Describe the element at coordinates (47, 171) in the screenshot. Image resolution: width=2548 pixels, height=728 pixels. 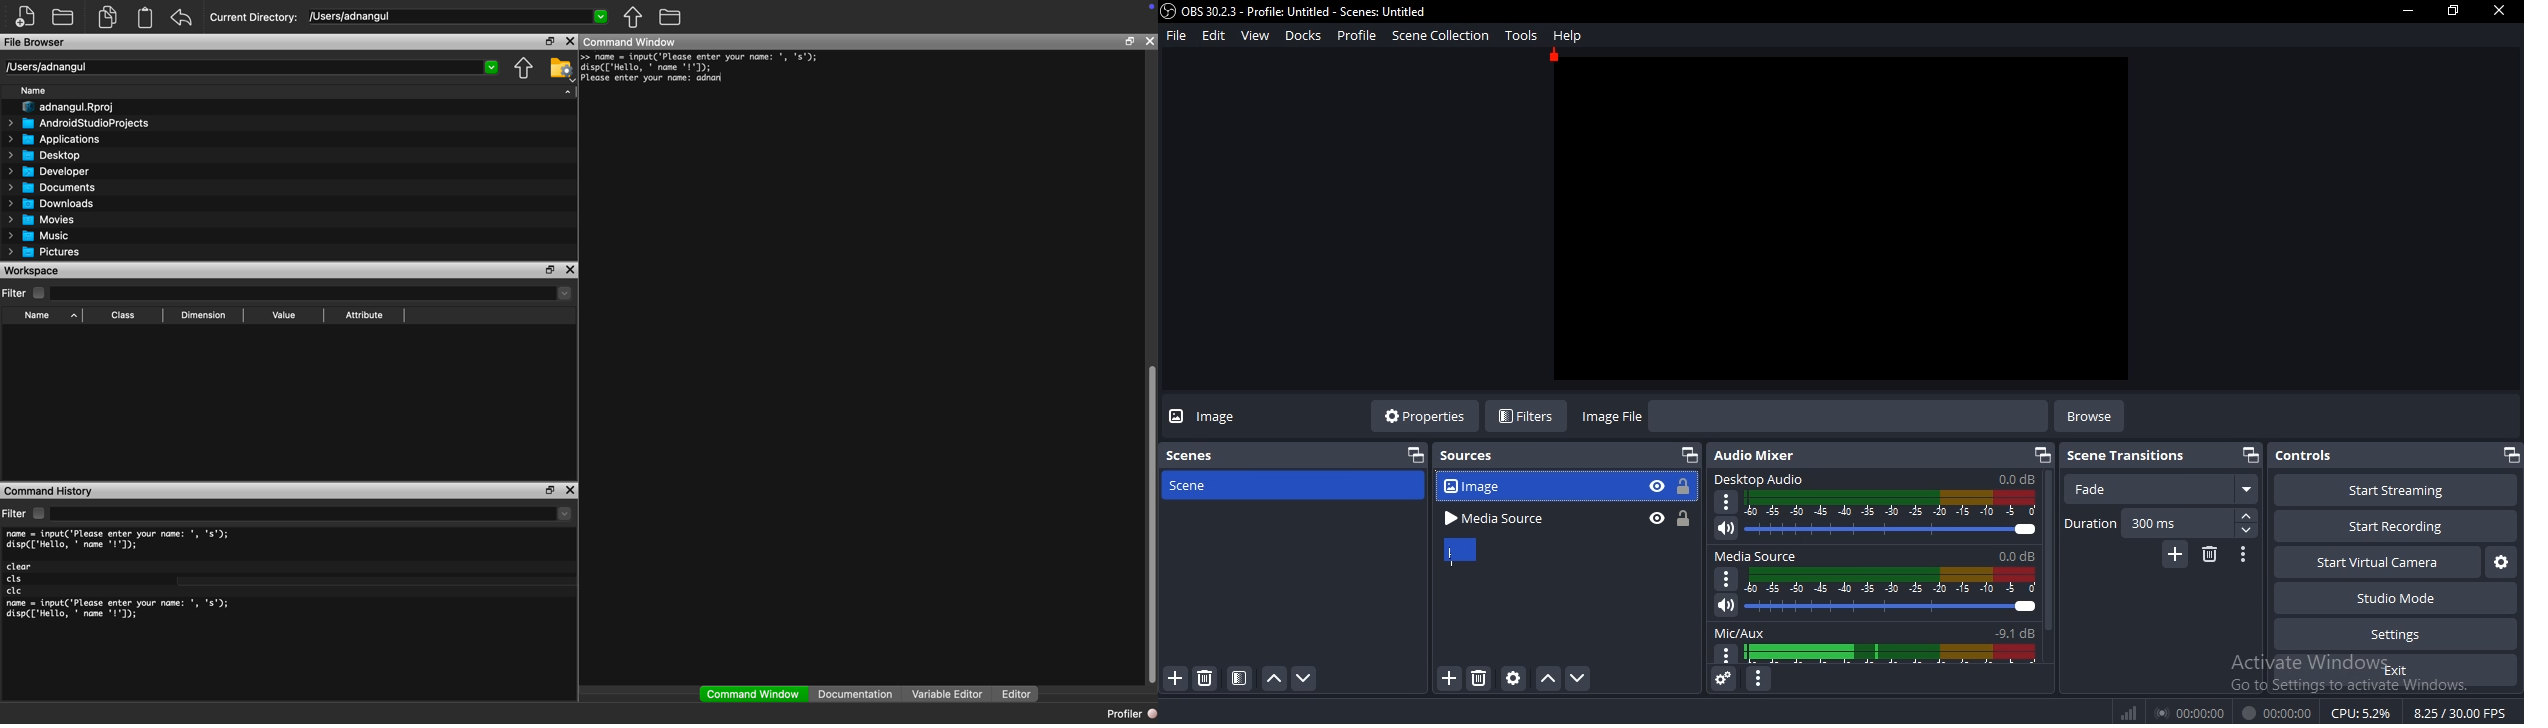
I see `Developer` at that location.